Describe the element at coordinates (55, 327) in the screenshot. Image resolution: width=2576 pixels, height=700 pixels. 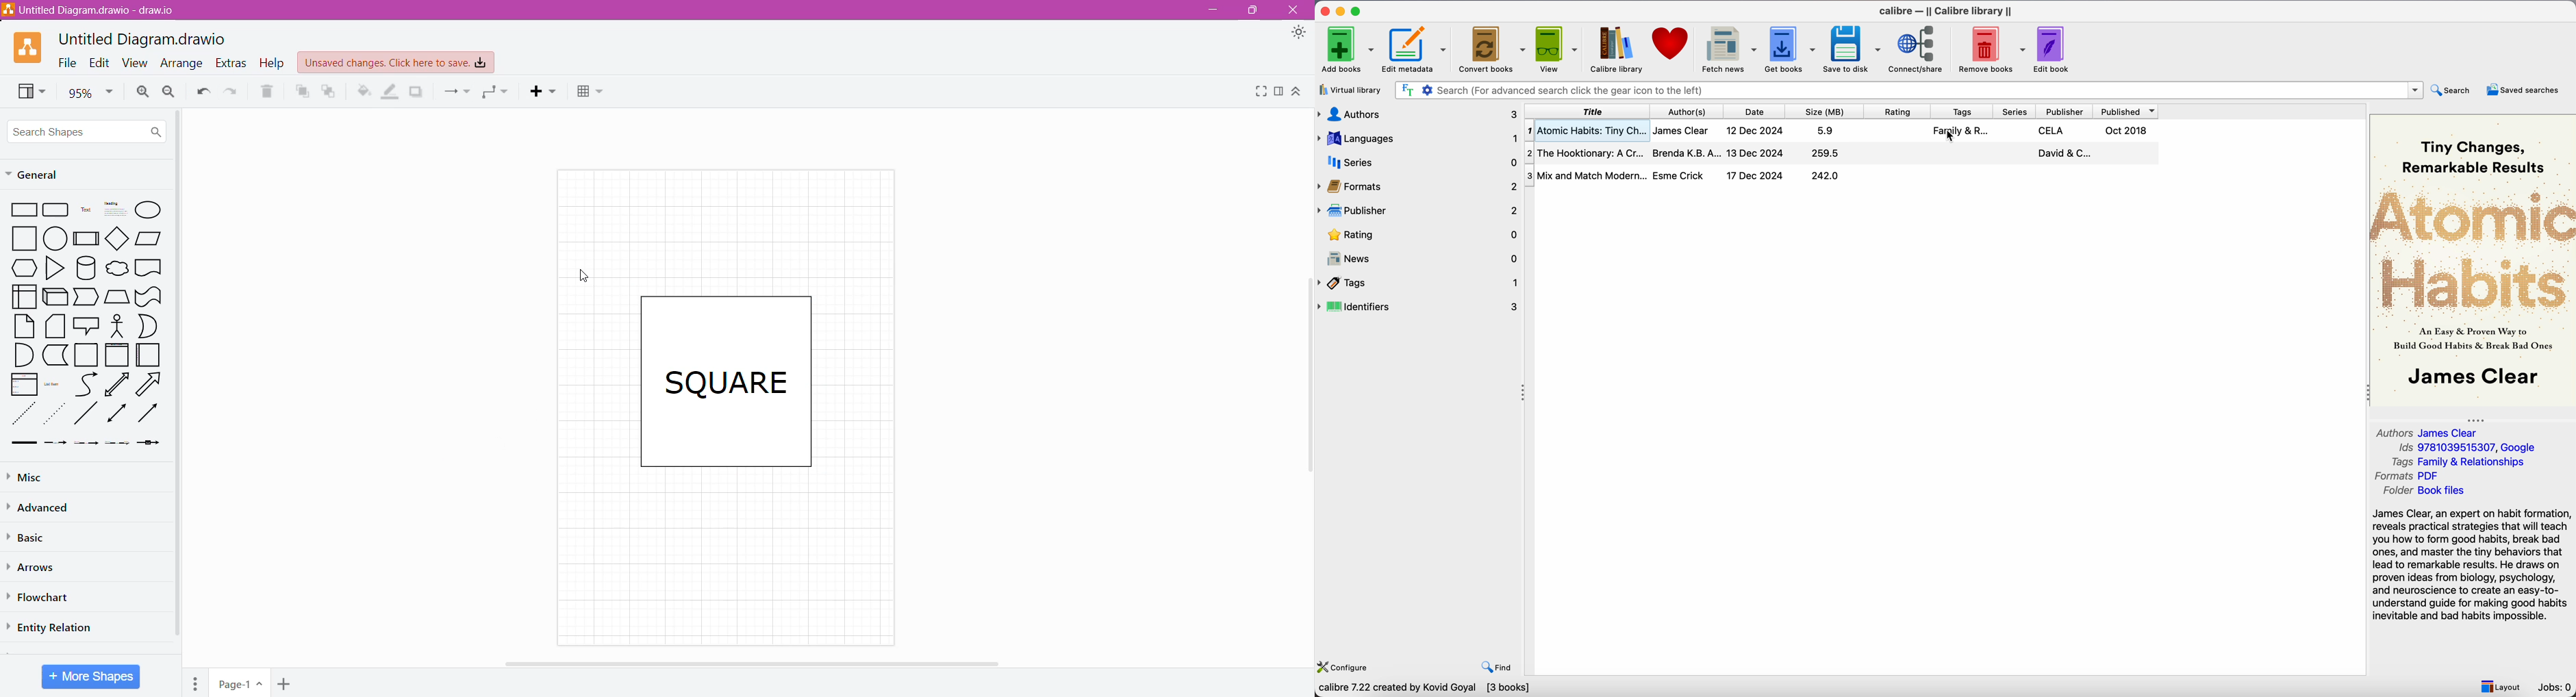
I see `Stacked Papers` at that location.